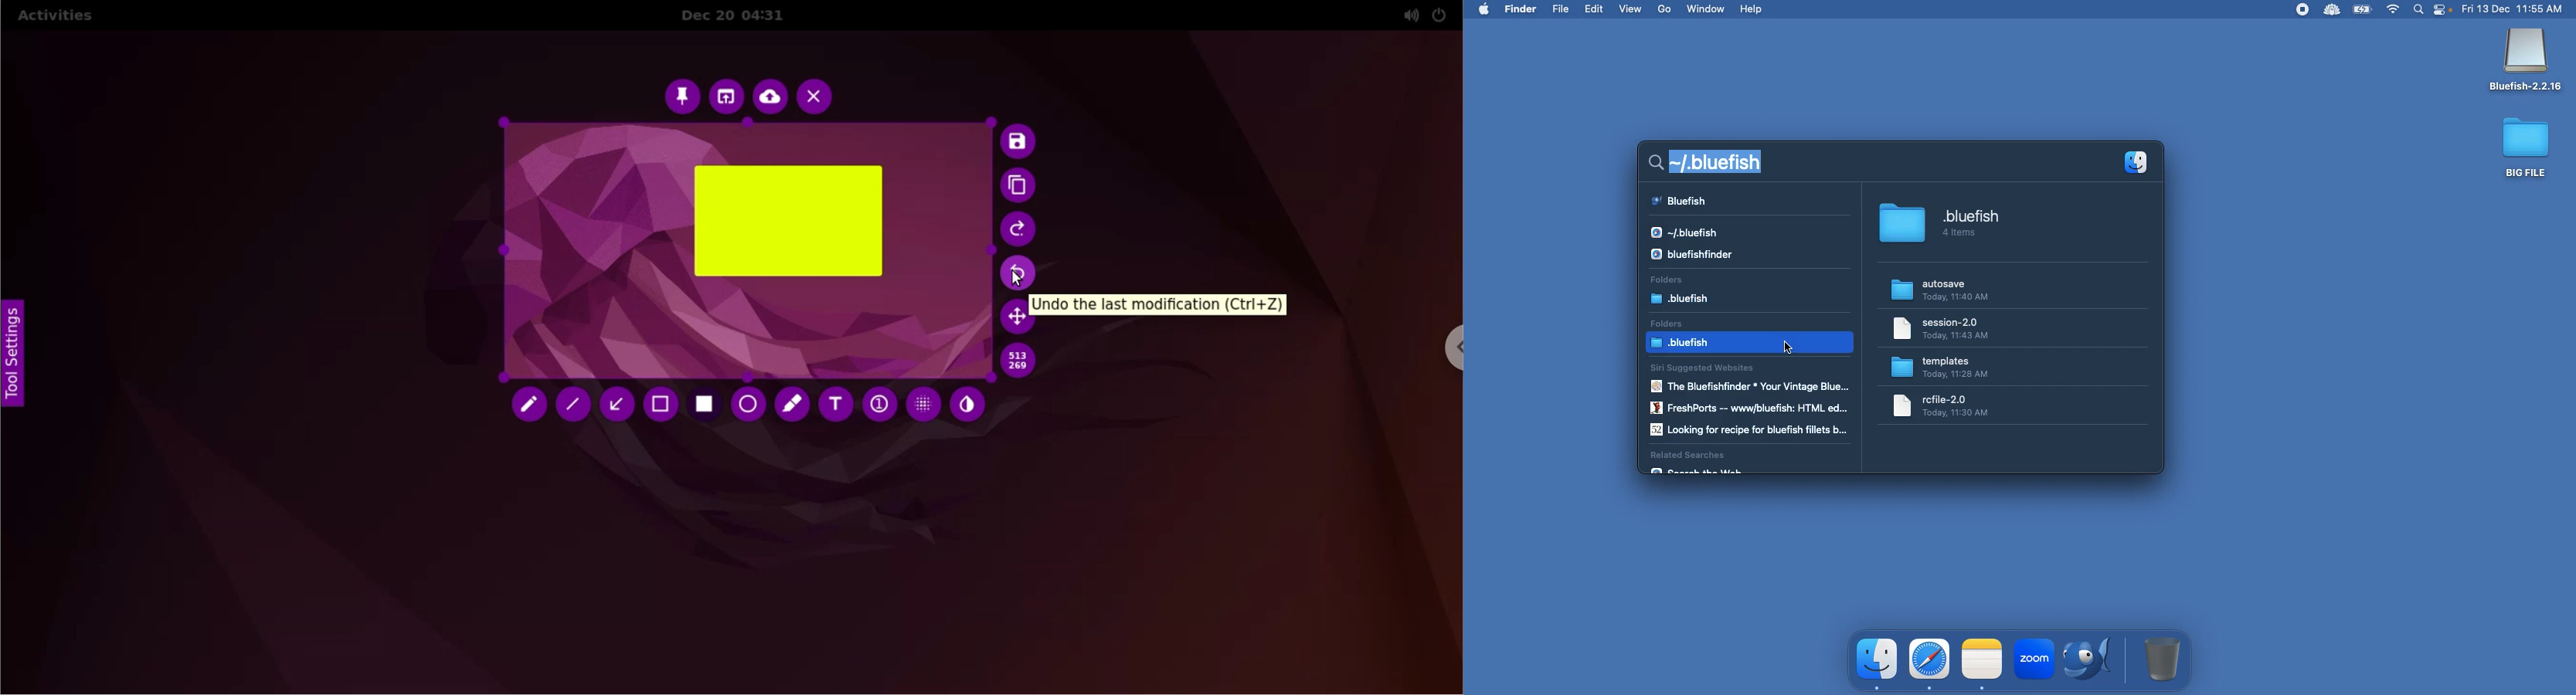  Describe the element at coordinates (1982, 657) in the screenshot. I see `note` at that location.